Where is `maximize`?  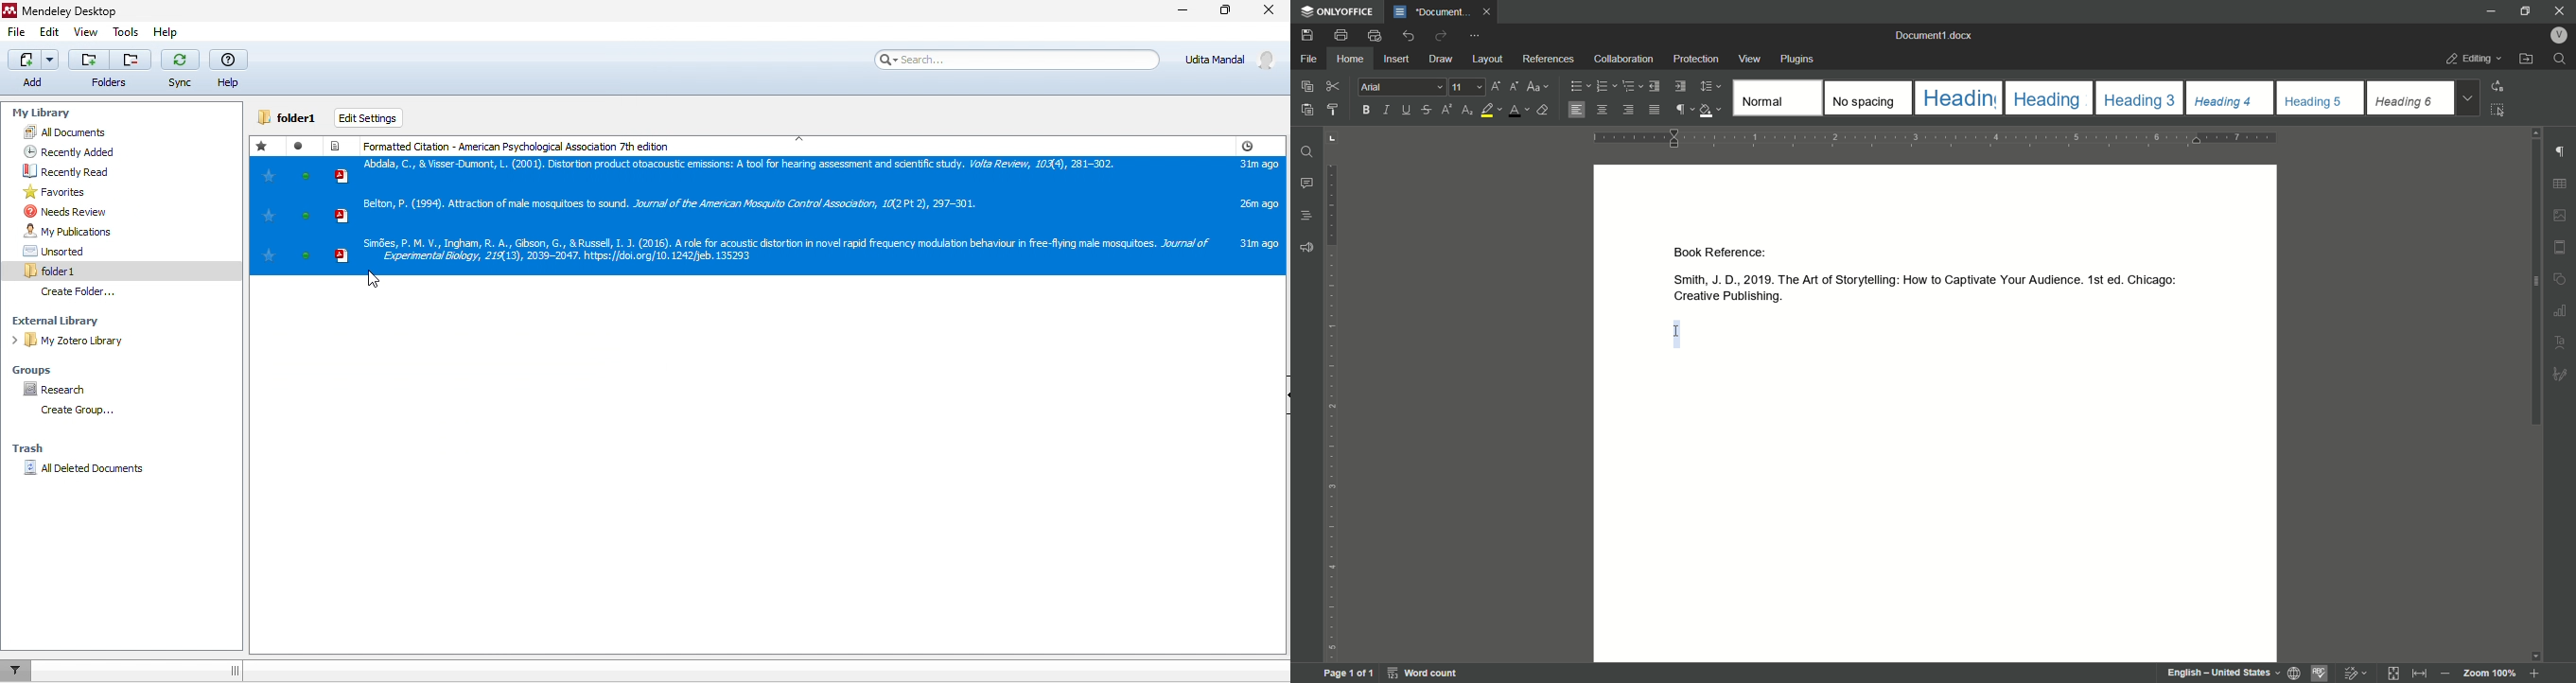
maximize is located at coordinates (1225, 14).